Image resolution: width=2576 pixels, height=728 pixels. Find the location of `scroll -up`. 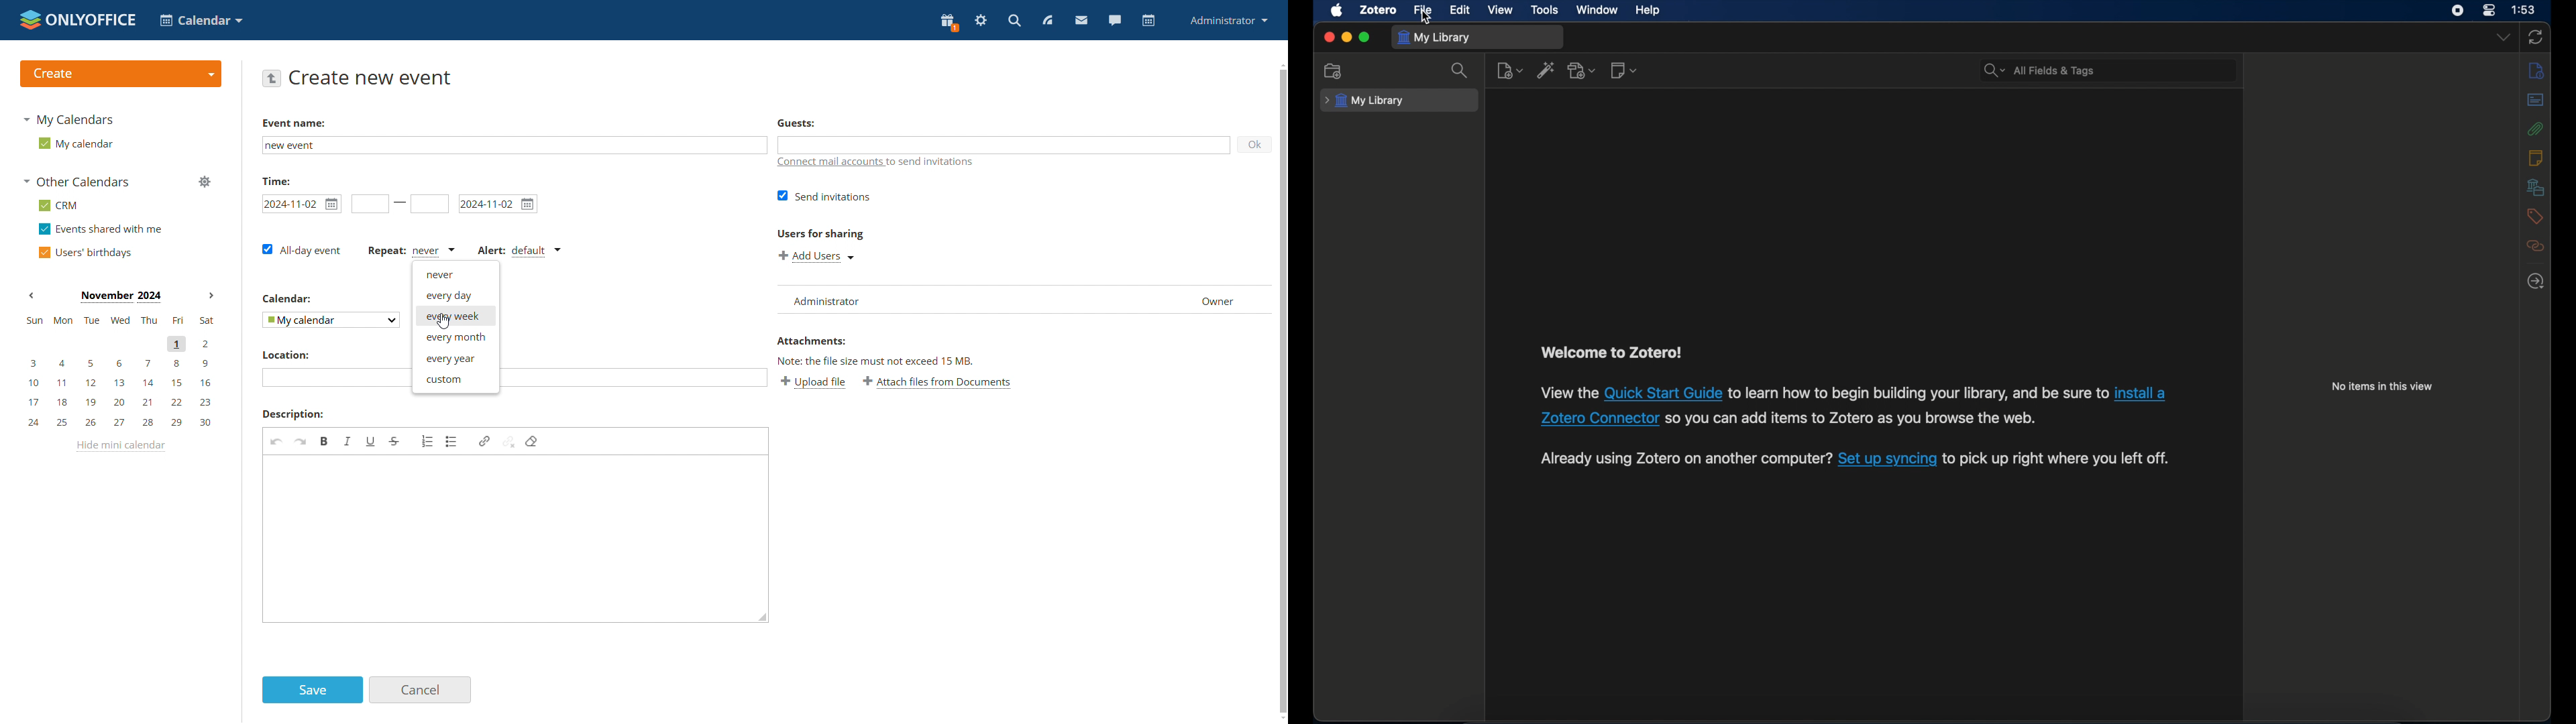

scroll -up is located at coordinates (1280, 62).